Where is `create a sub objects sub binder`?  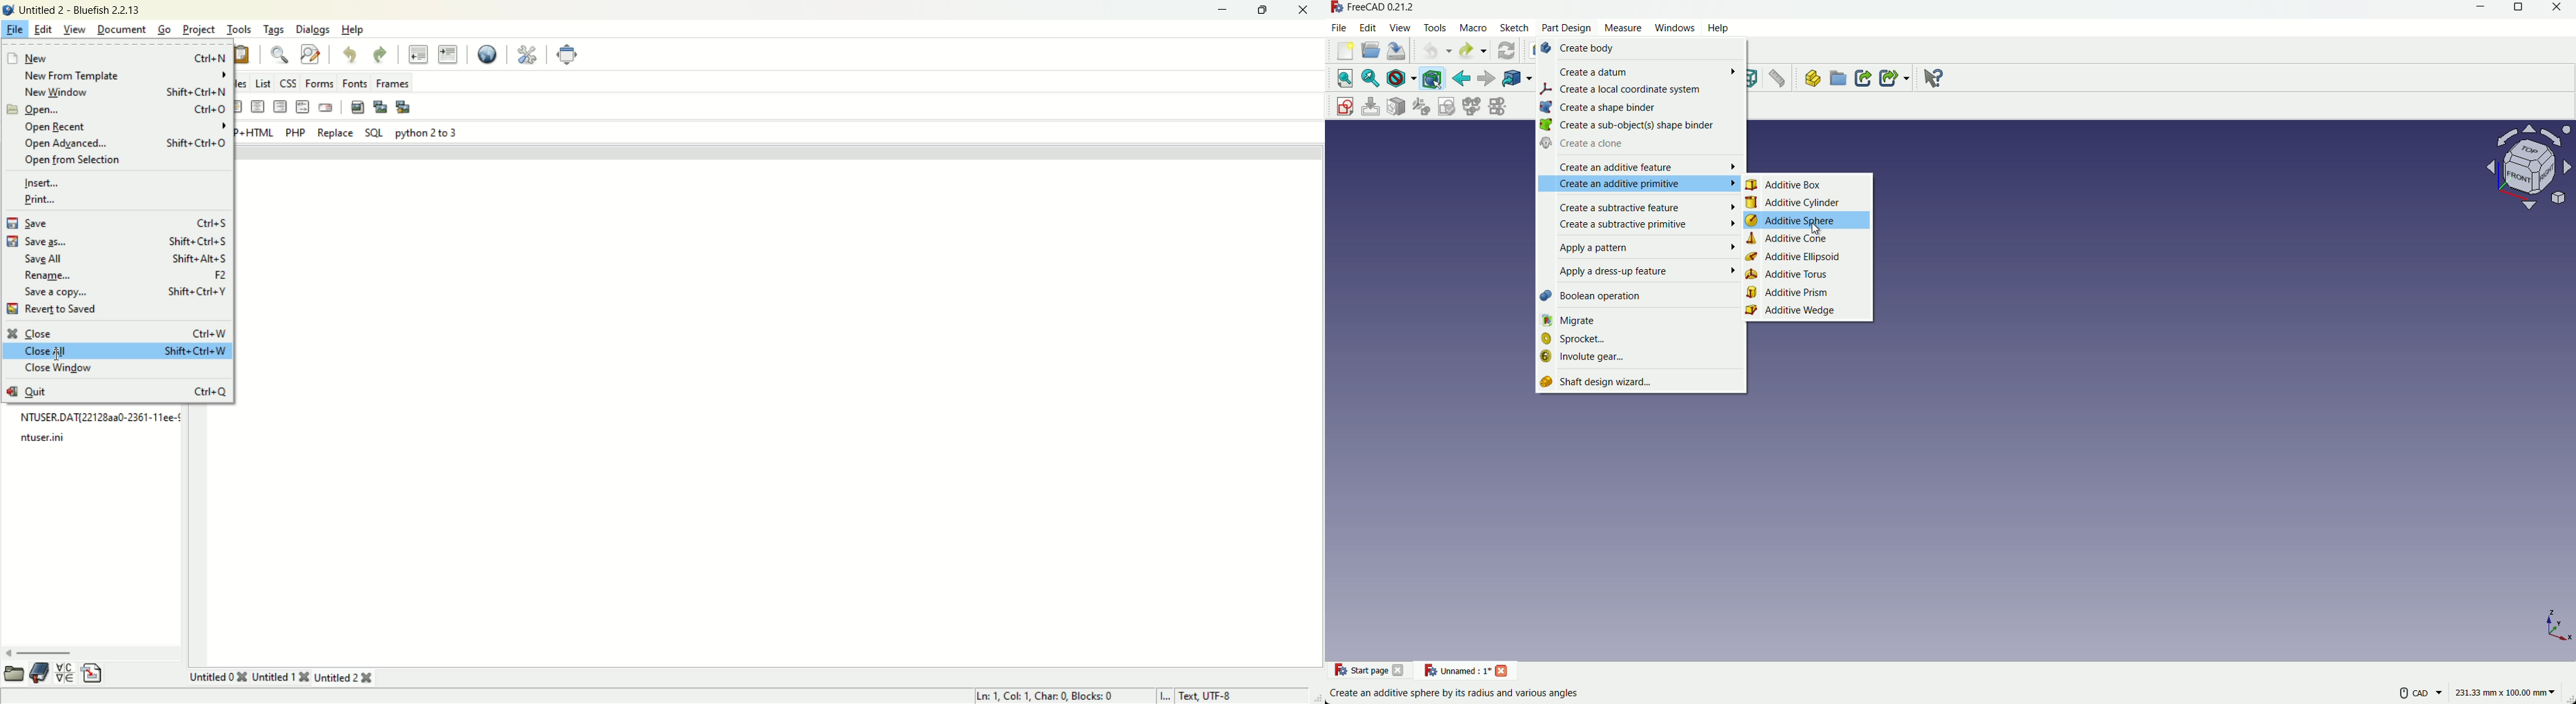
create a sub objects sub binder is located at coordinates (1639, 126).